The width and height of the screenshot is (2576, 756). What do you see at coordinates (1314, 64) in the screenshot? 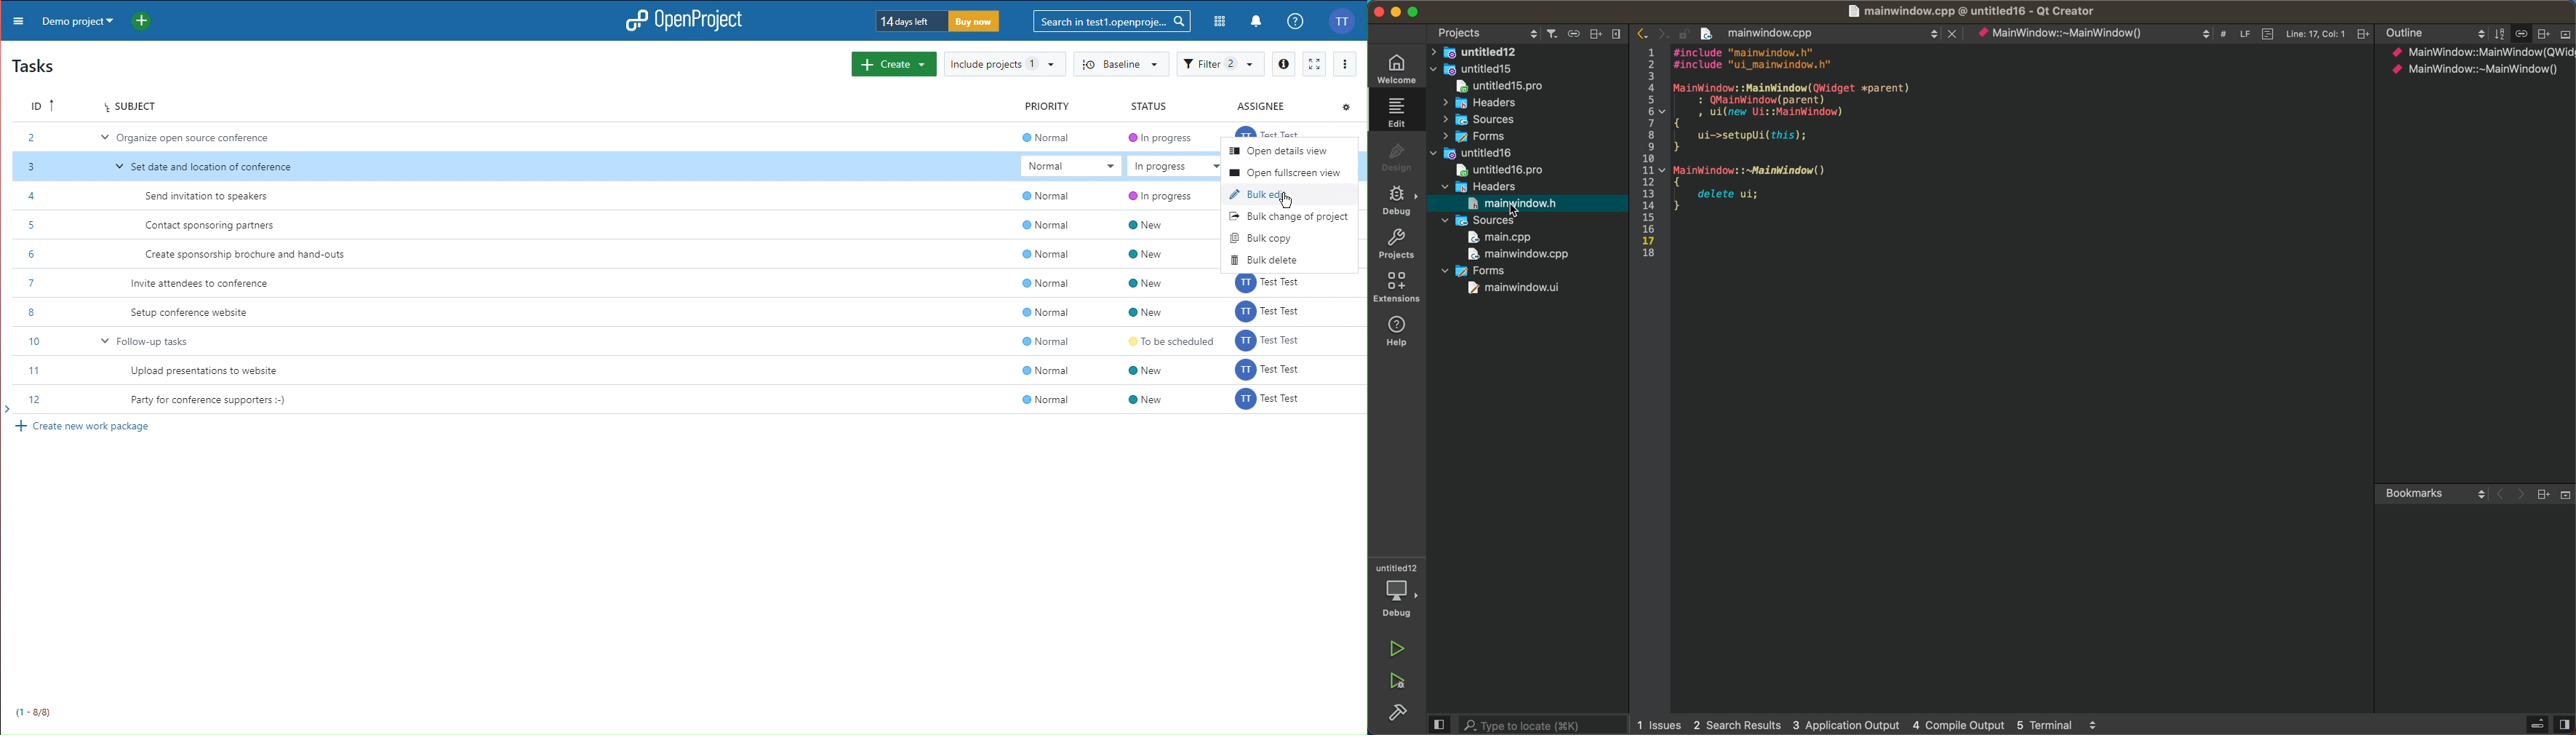
I see `Fullscreen` at bounding box center [1314, 64].